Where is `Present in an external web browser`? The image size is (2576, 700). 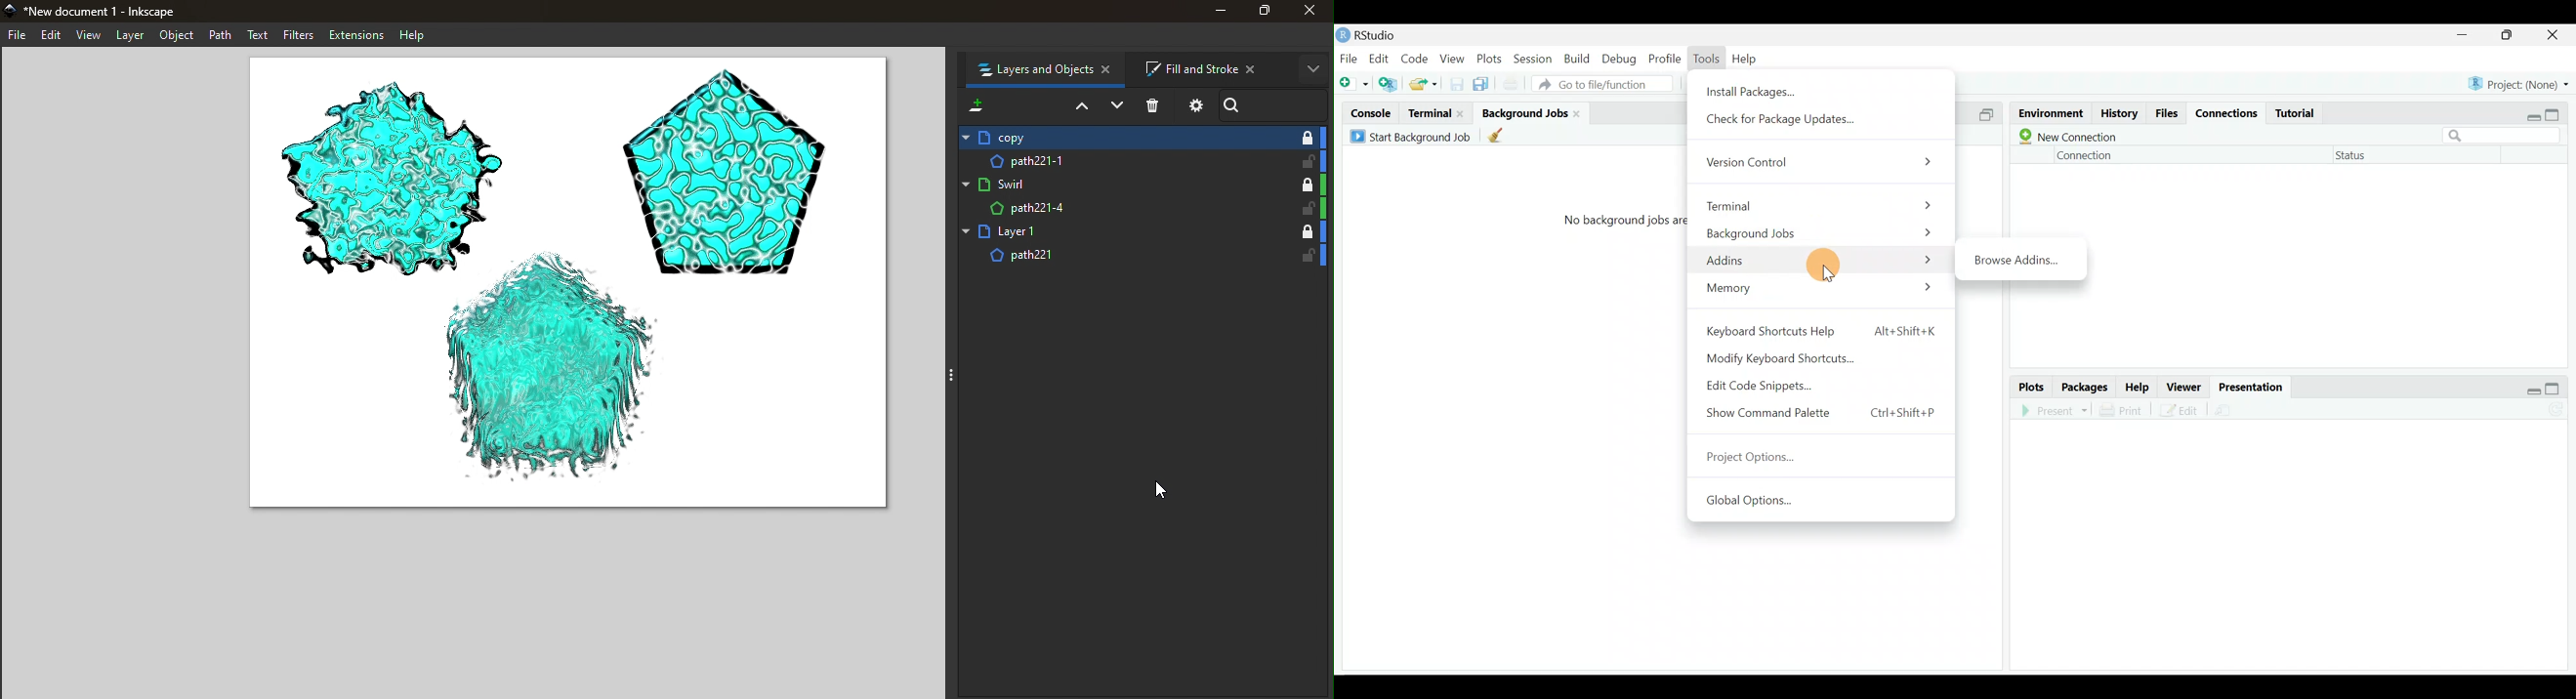
Present in an external web browser is located at coordinates (2055, 411).